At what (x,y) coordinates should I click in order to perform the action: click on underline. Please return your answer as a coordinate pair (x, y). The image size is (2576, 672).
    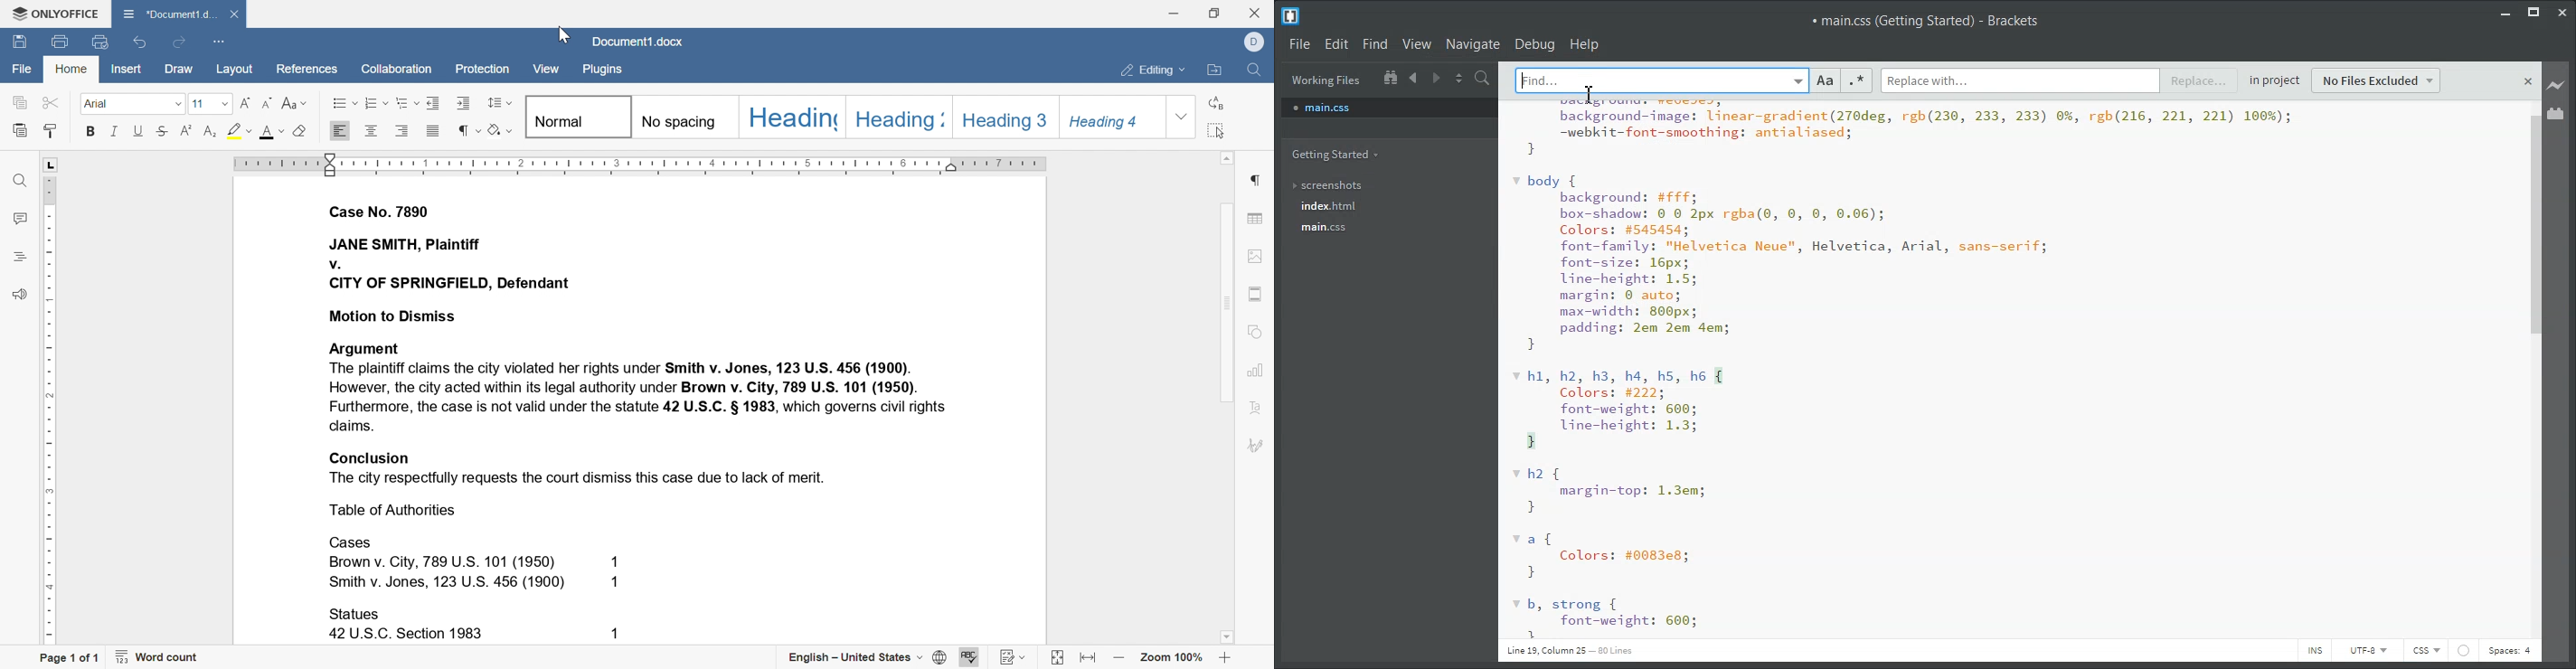
    Looking at the image, I should click on (139, 131).